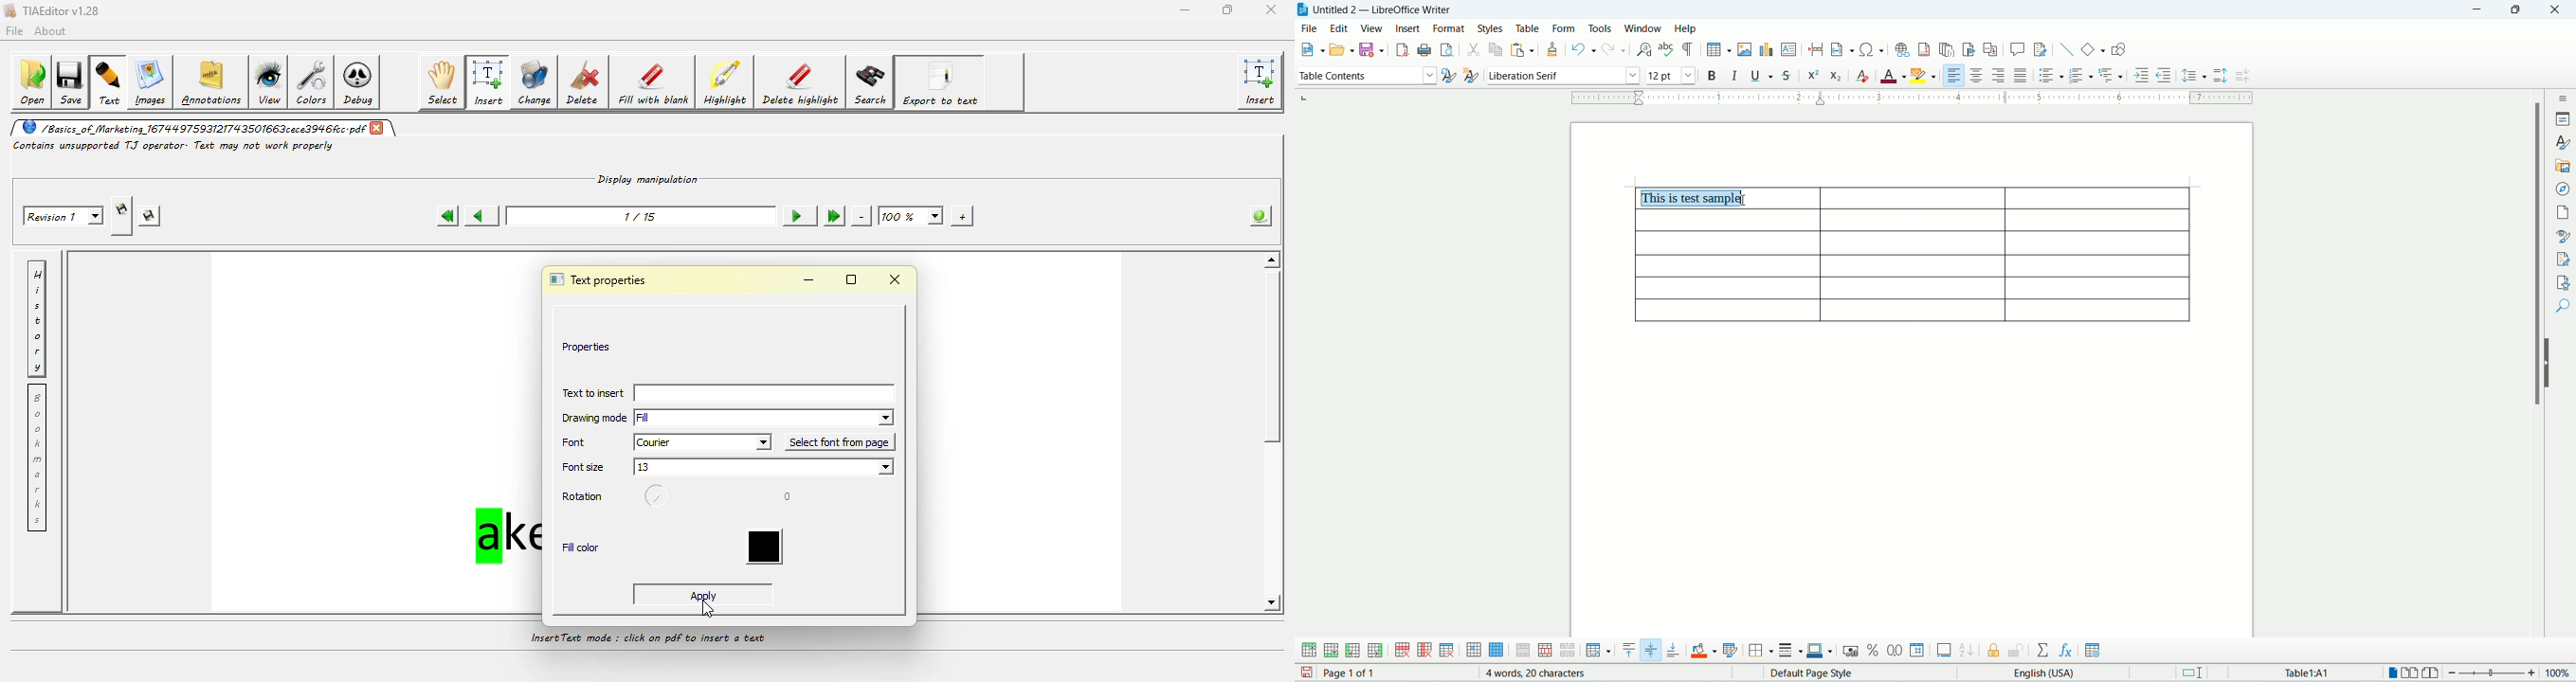  What do you see at coordinates (1340, 28) in the screenshot?
I see `edit` at bounding box center [1340, 28].